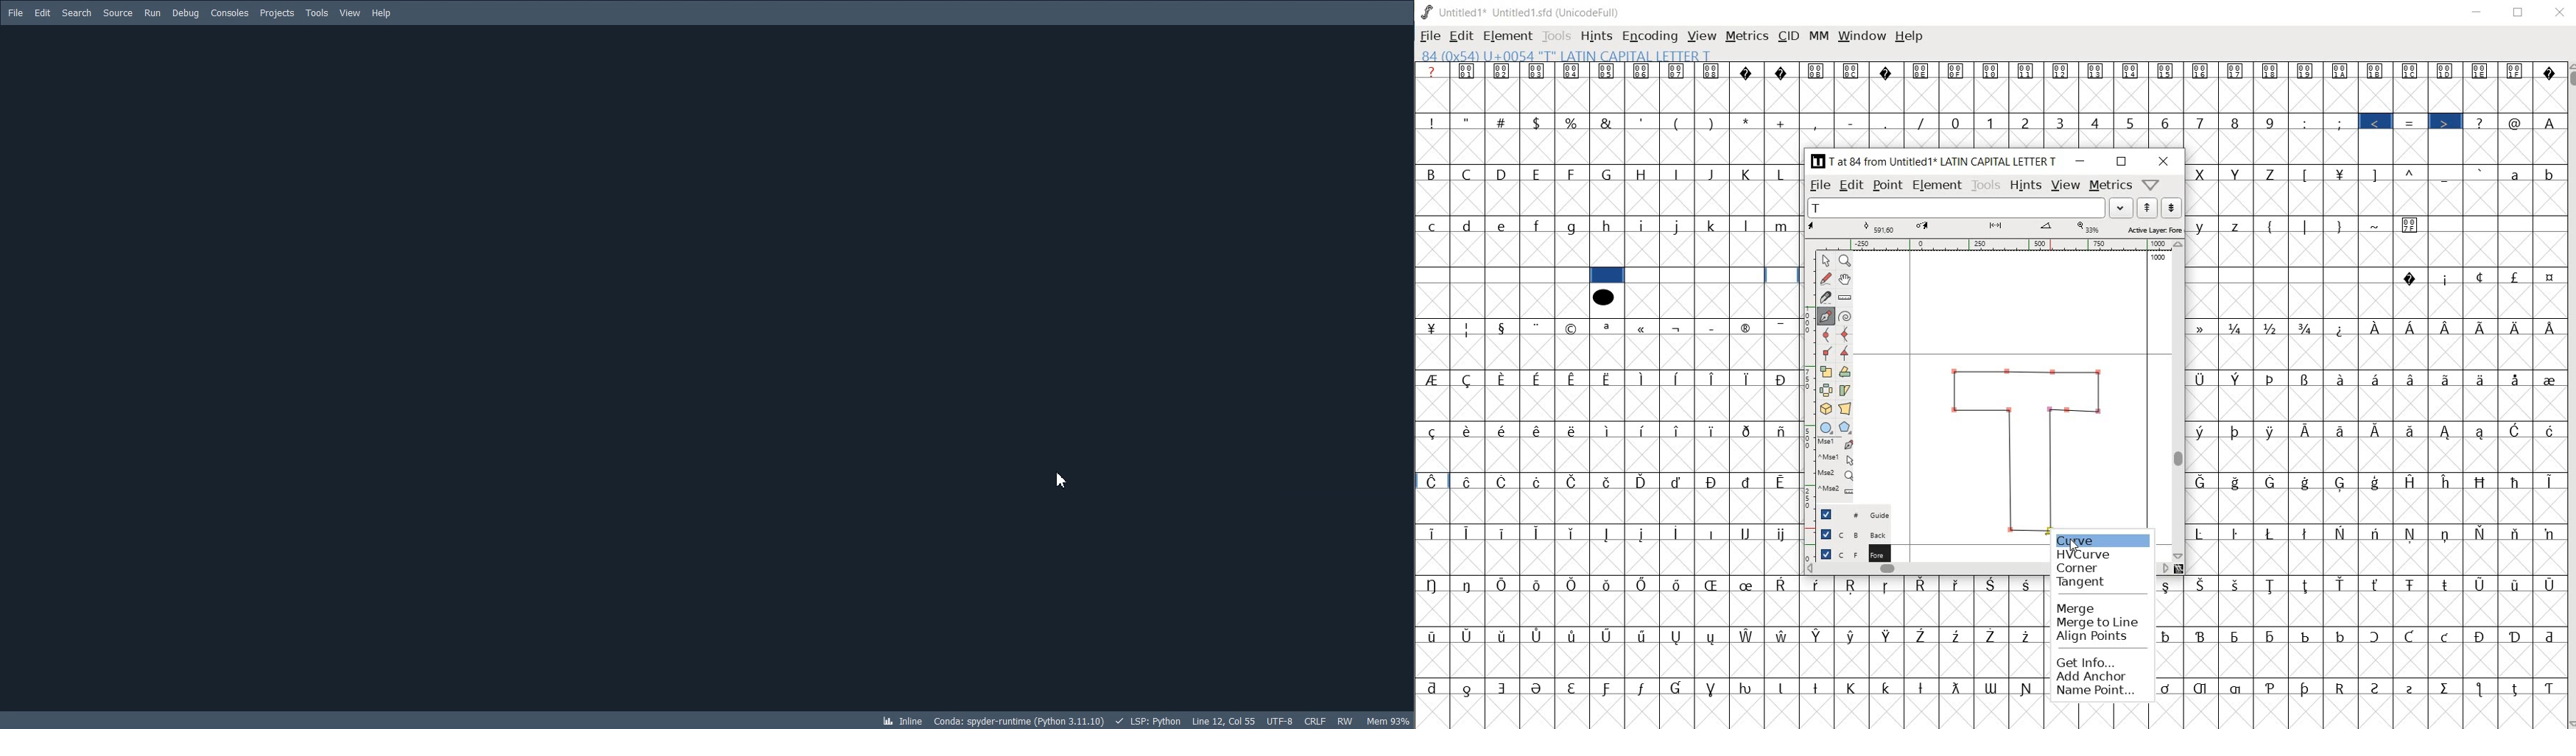 Image resolution: width=2576 pixels, height=756 pixels. What do you see at coordinates (2307, 175) in the screenshot?
I see `[` at bounding box center [2307, 175].